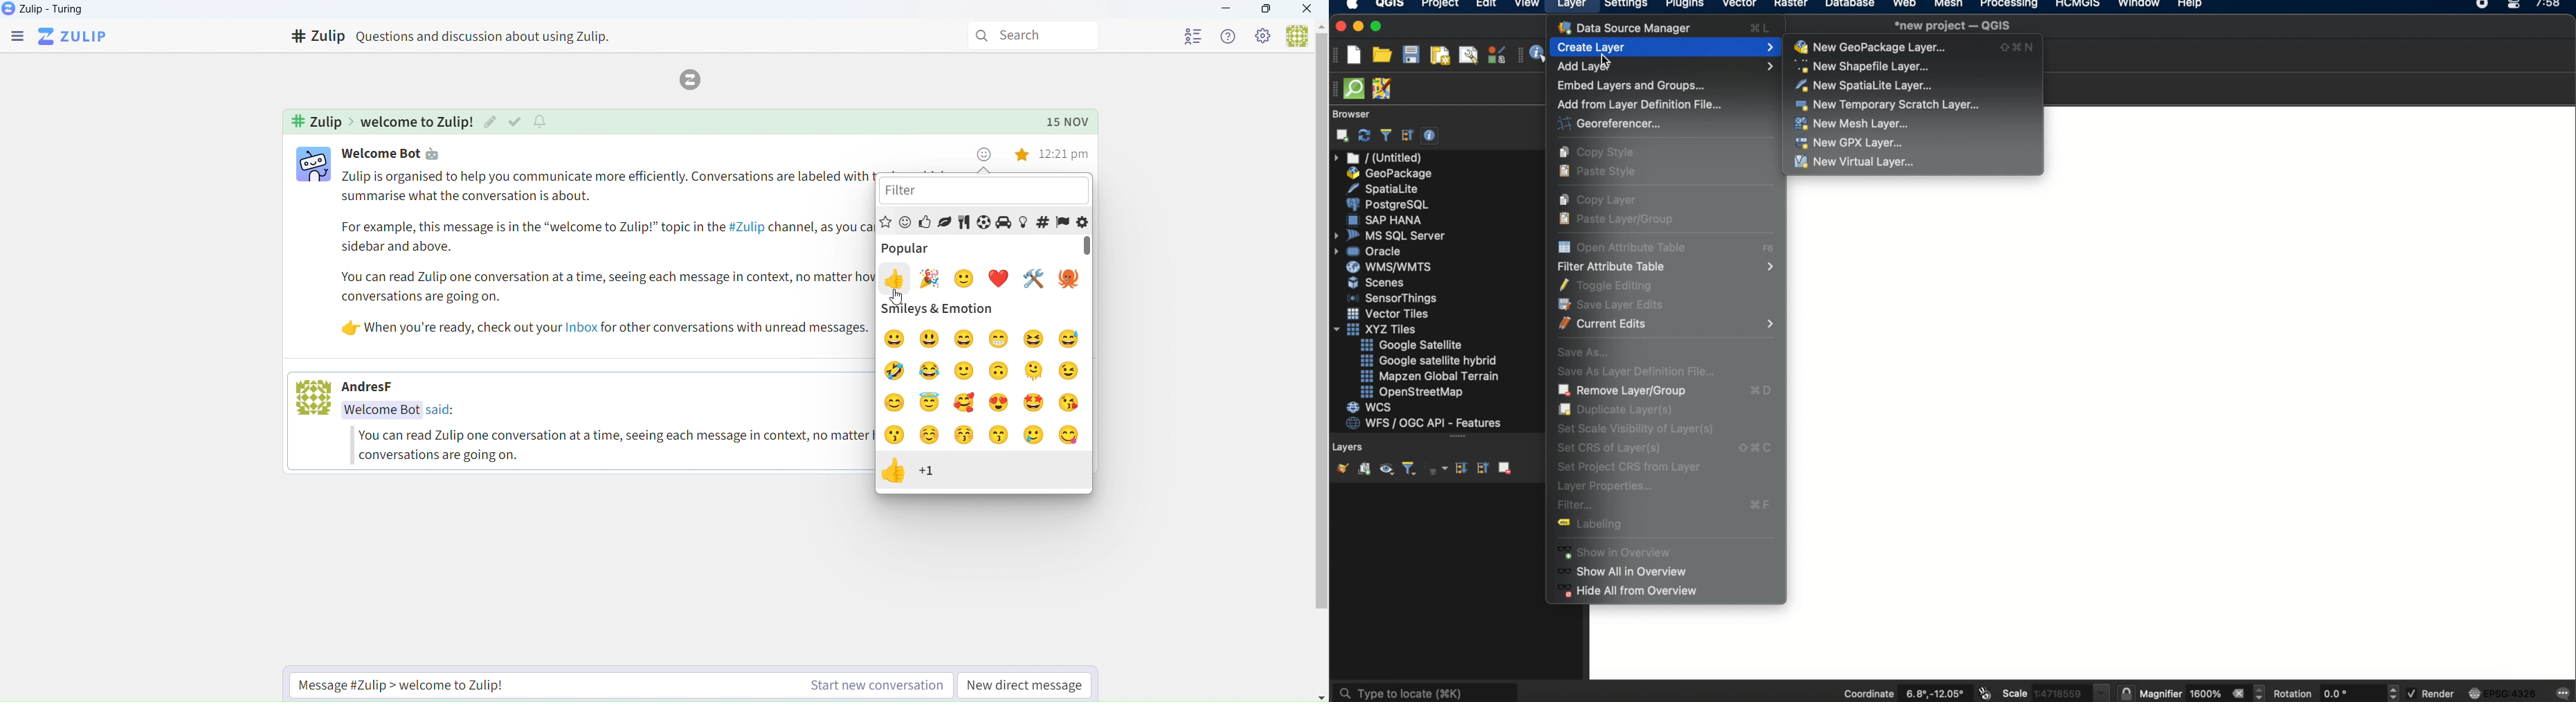 This screenshot has width=2576, height=728. I want to click on render, so click(2433, 694).